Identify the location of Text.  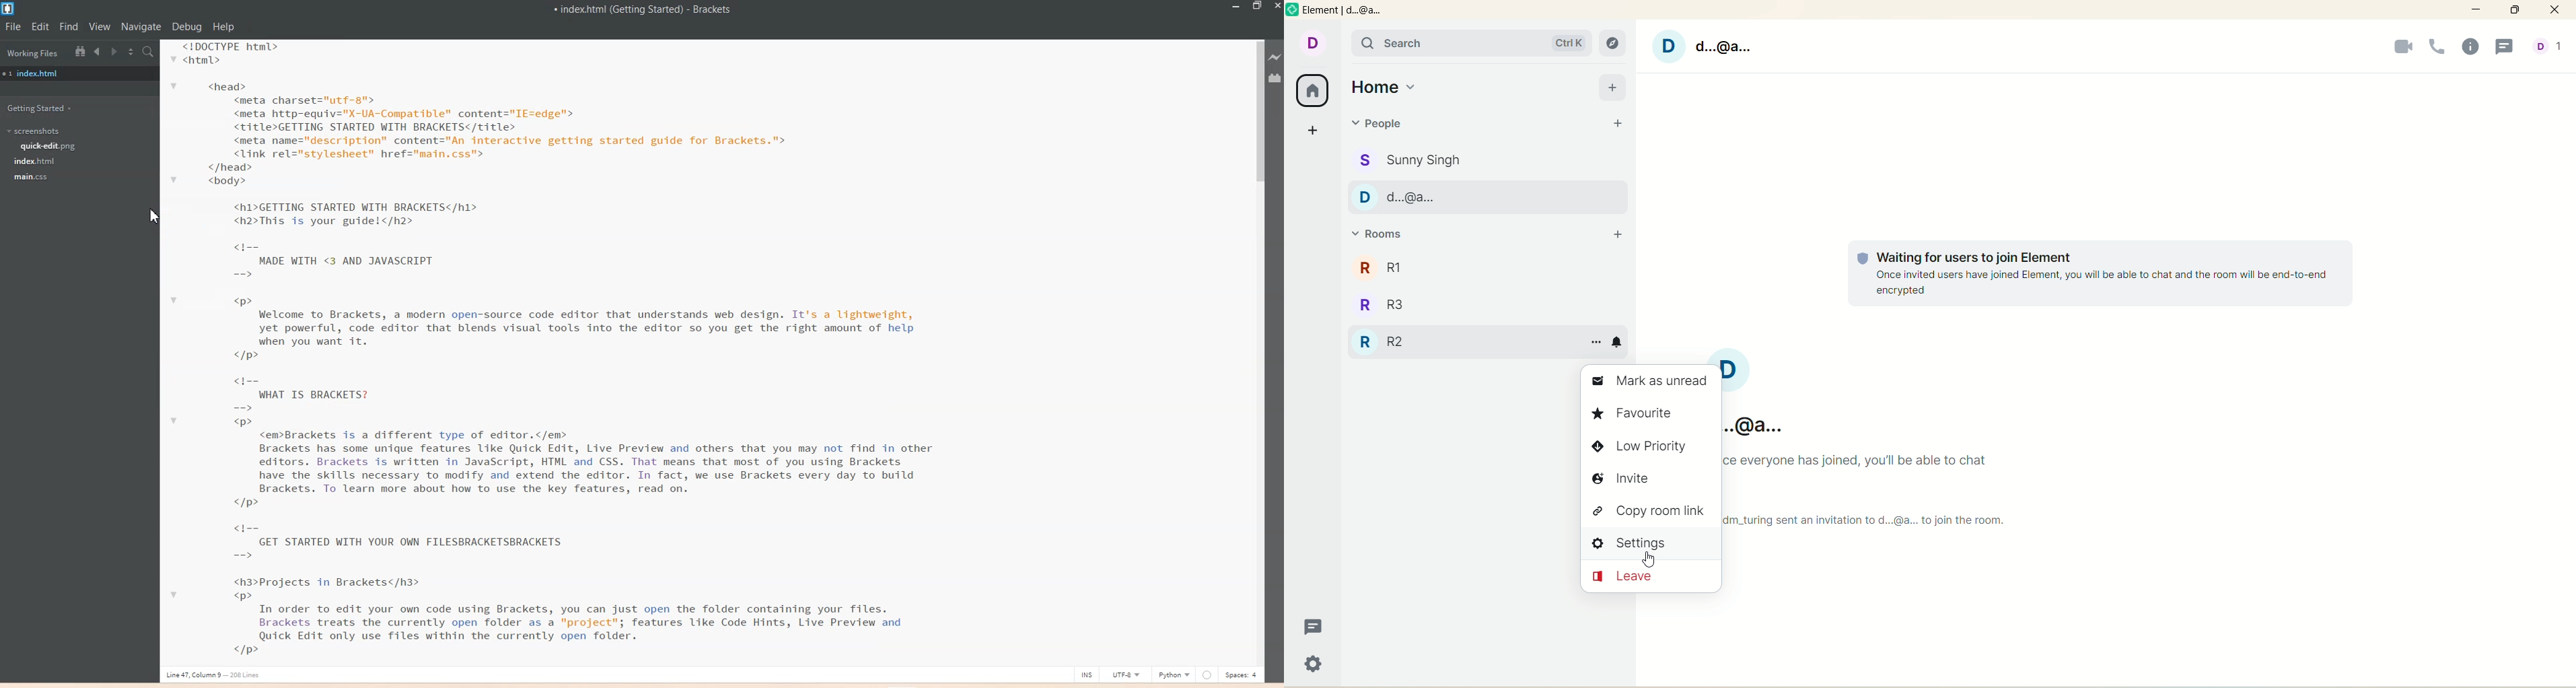
(644, 11).